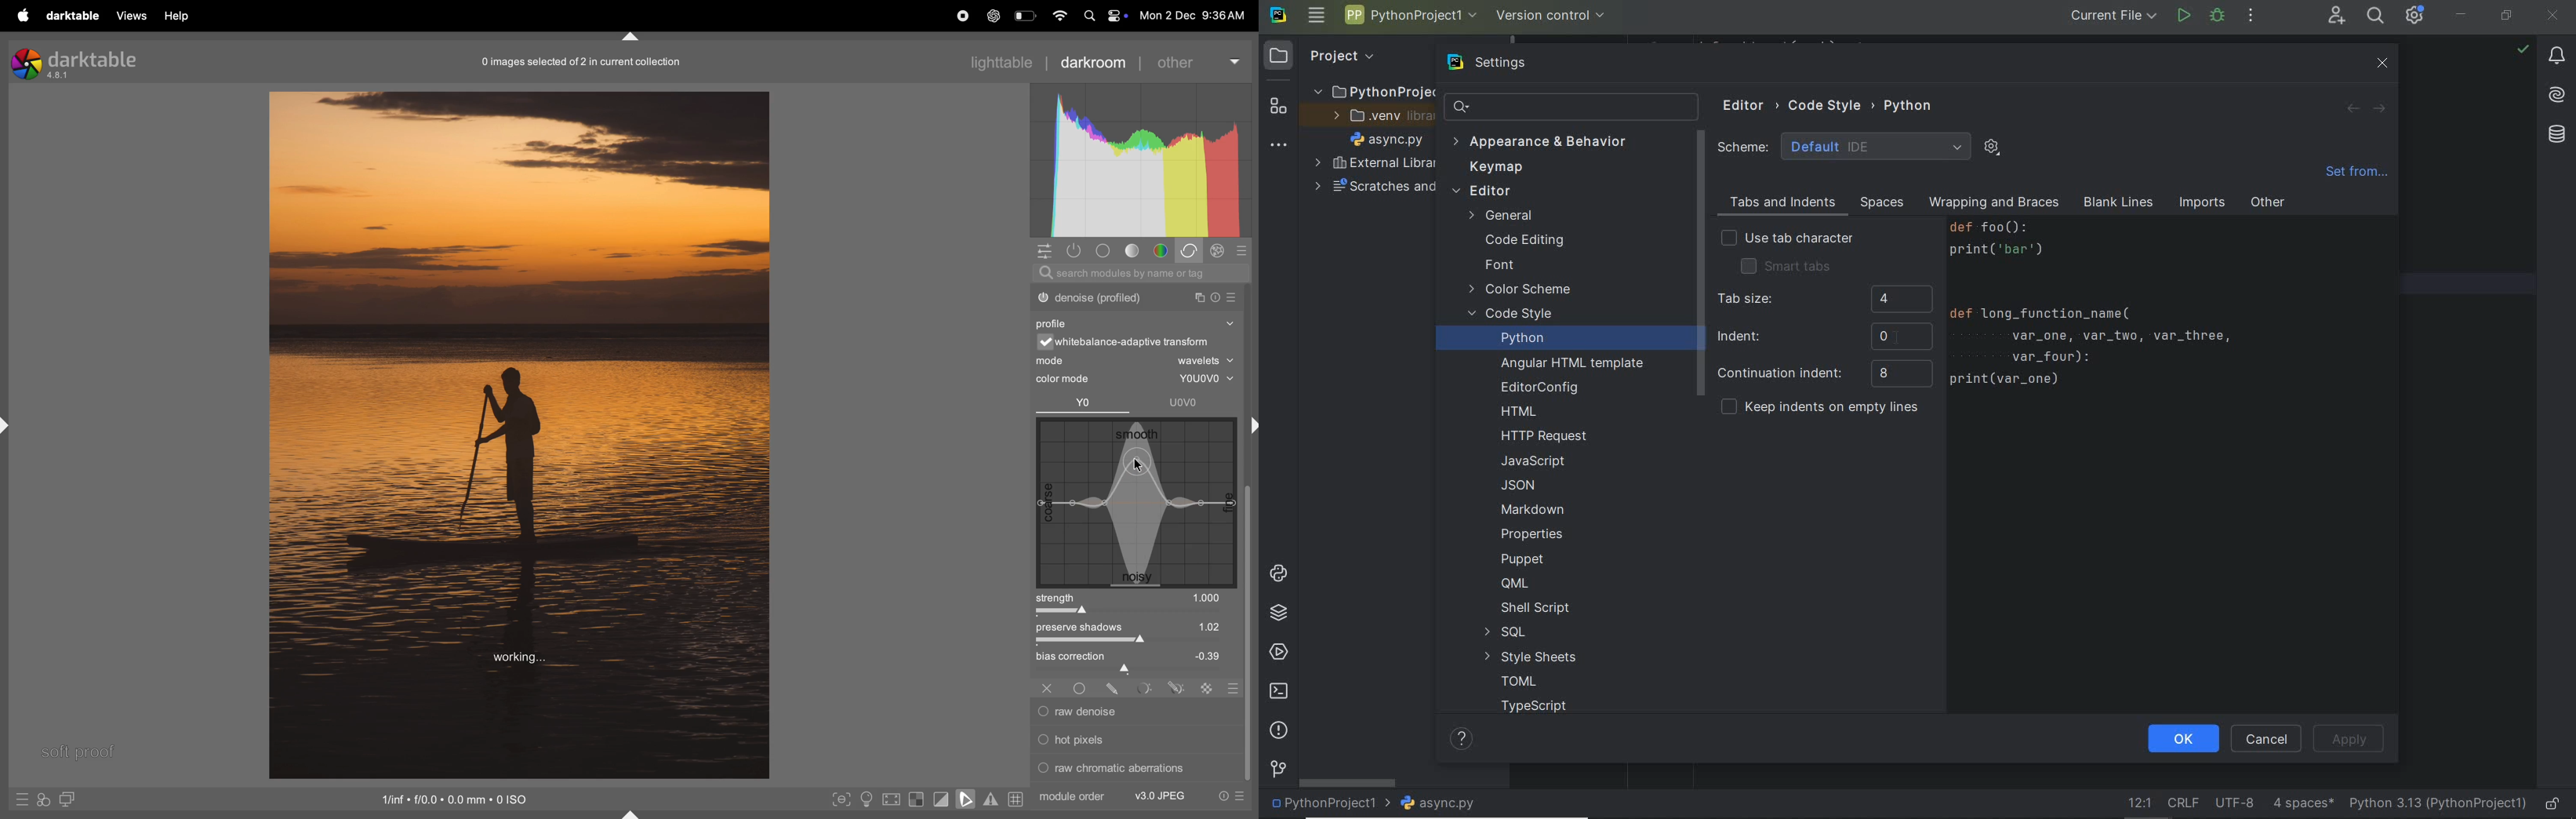 Image resolution: width=2576 pixels, height=840 pixels. What do you see at coordinates (940, 800) in the screenshot?
I see `toggle clipping indication` at bounding box center [940, 800].